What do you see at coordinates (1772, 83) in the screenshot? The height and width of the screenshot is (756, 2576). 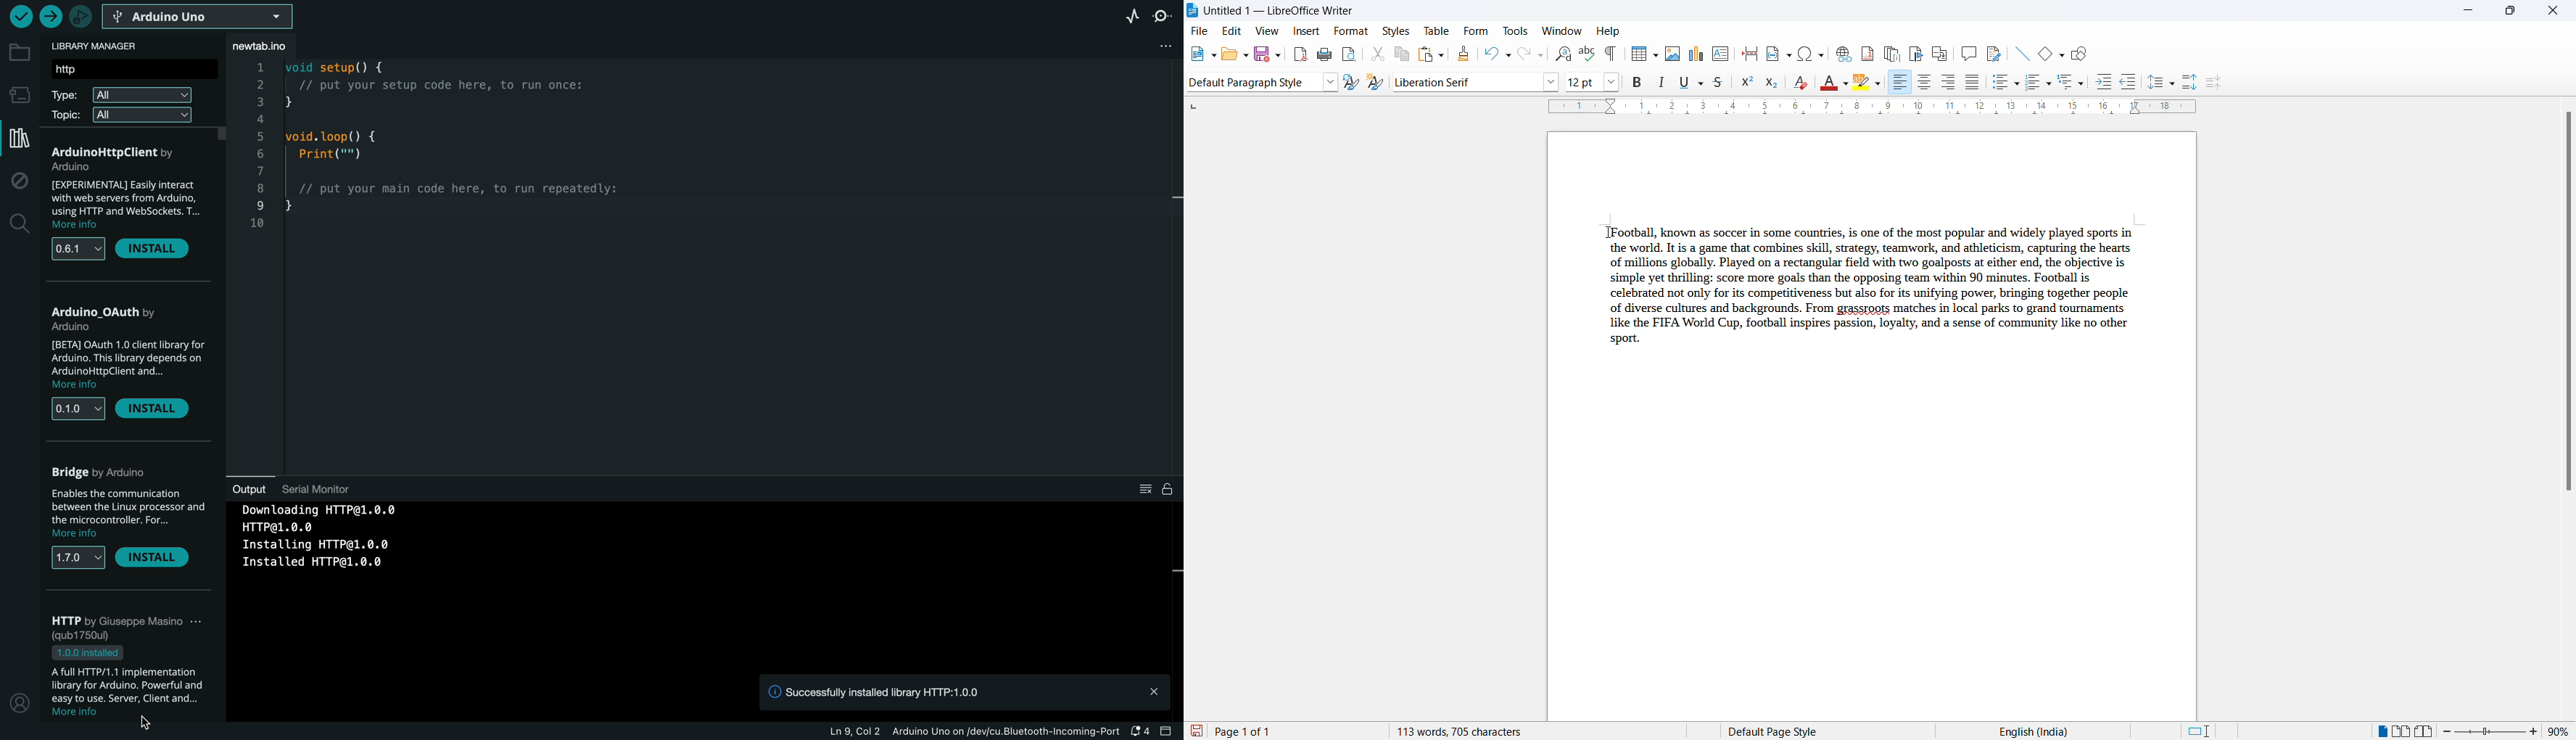 I see `subscript` at bounding box center [1772, 83].